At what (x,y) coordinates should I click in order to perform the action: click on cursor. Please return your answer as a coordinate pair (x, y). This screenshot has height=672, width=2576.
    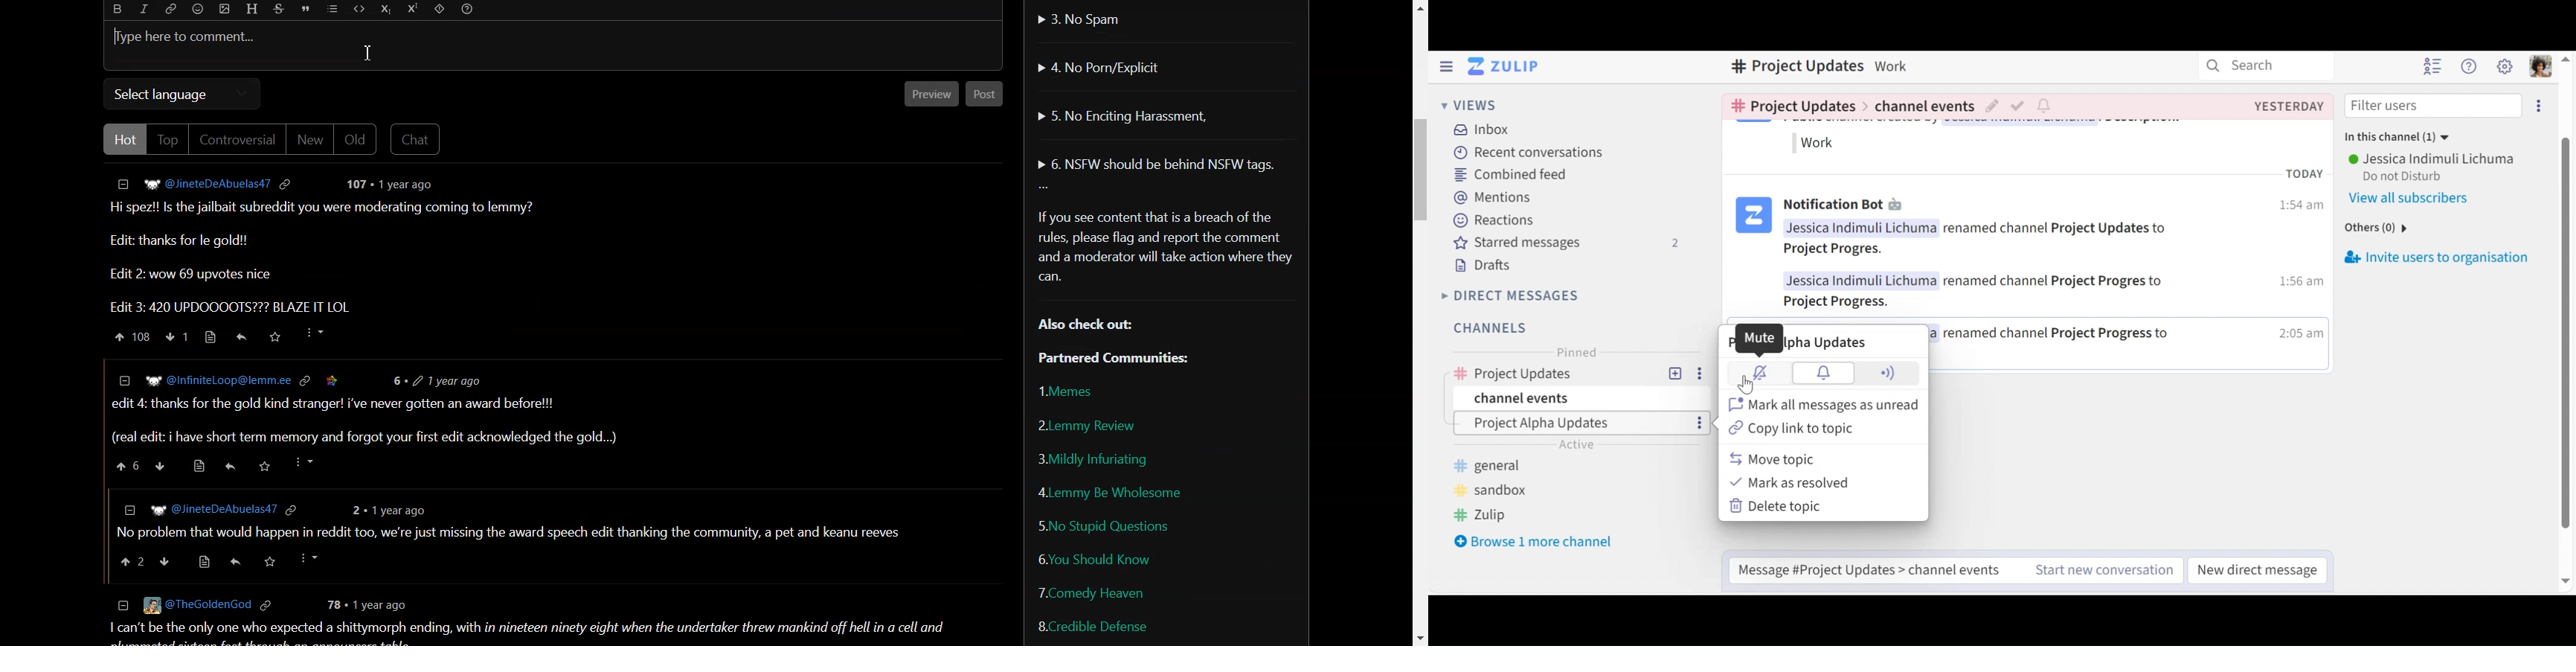
    Looking at the image, I should click on (1747, 388).